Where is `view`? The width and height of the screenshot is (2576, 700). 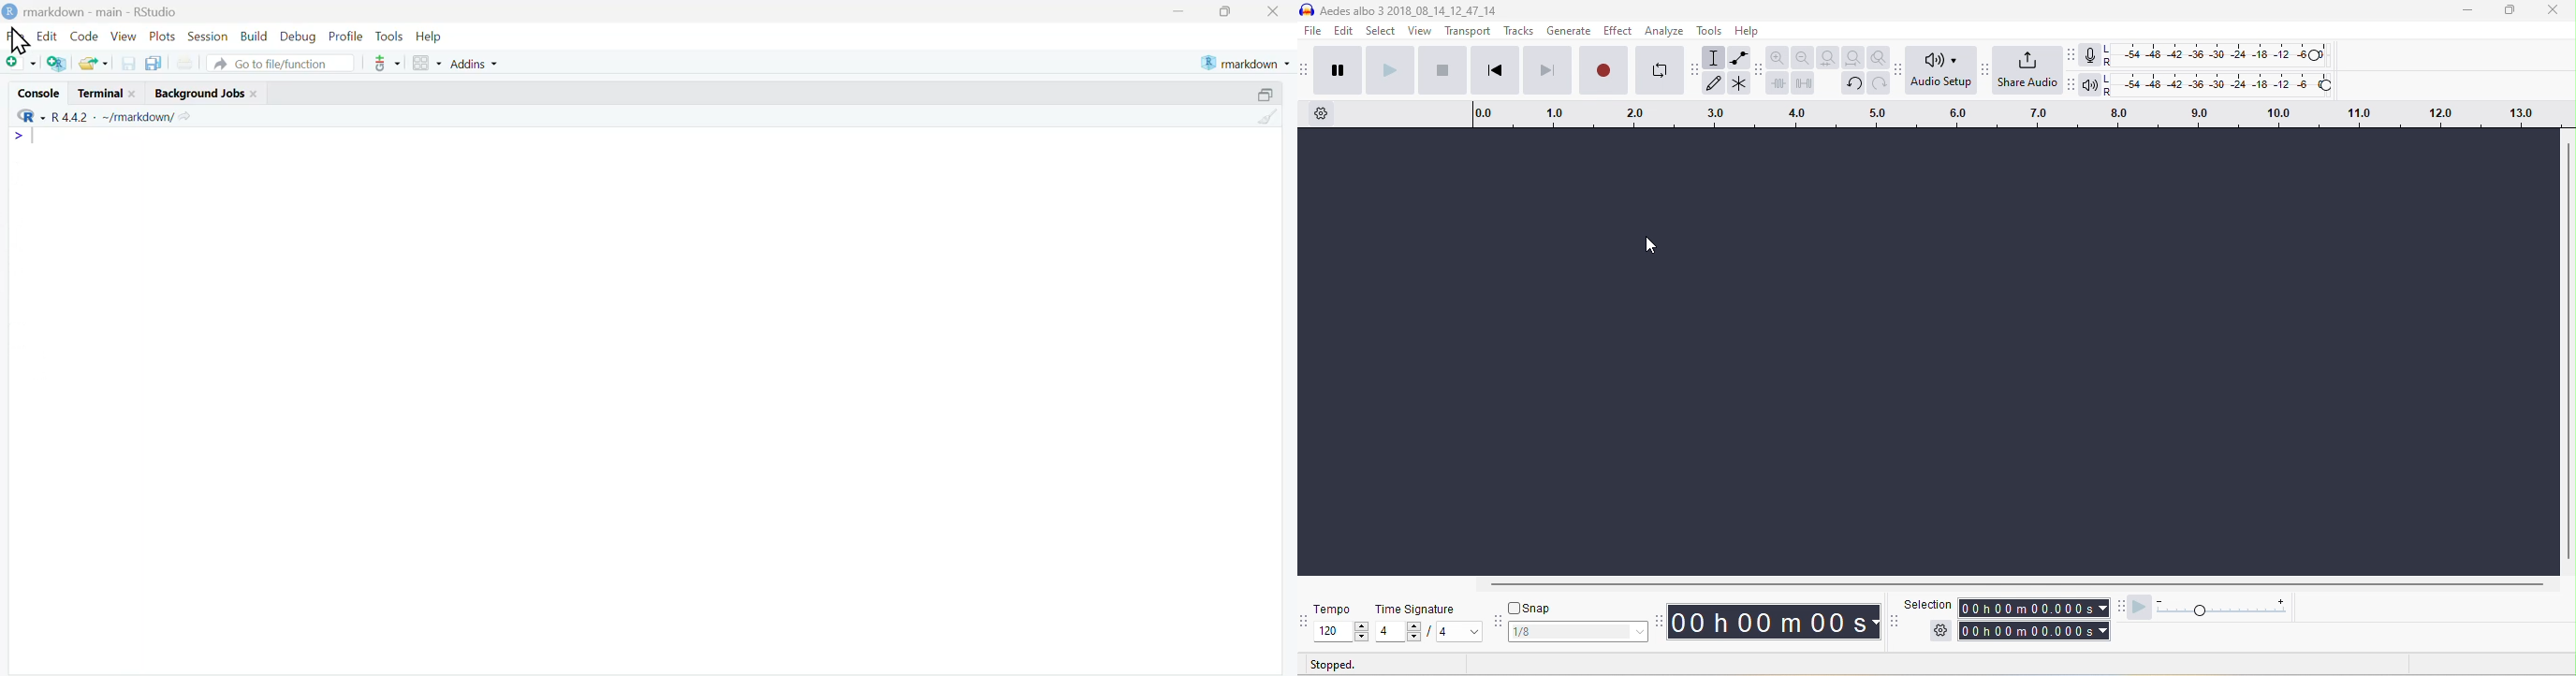 view is located at coordinates (1421, 30).